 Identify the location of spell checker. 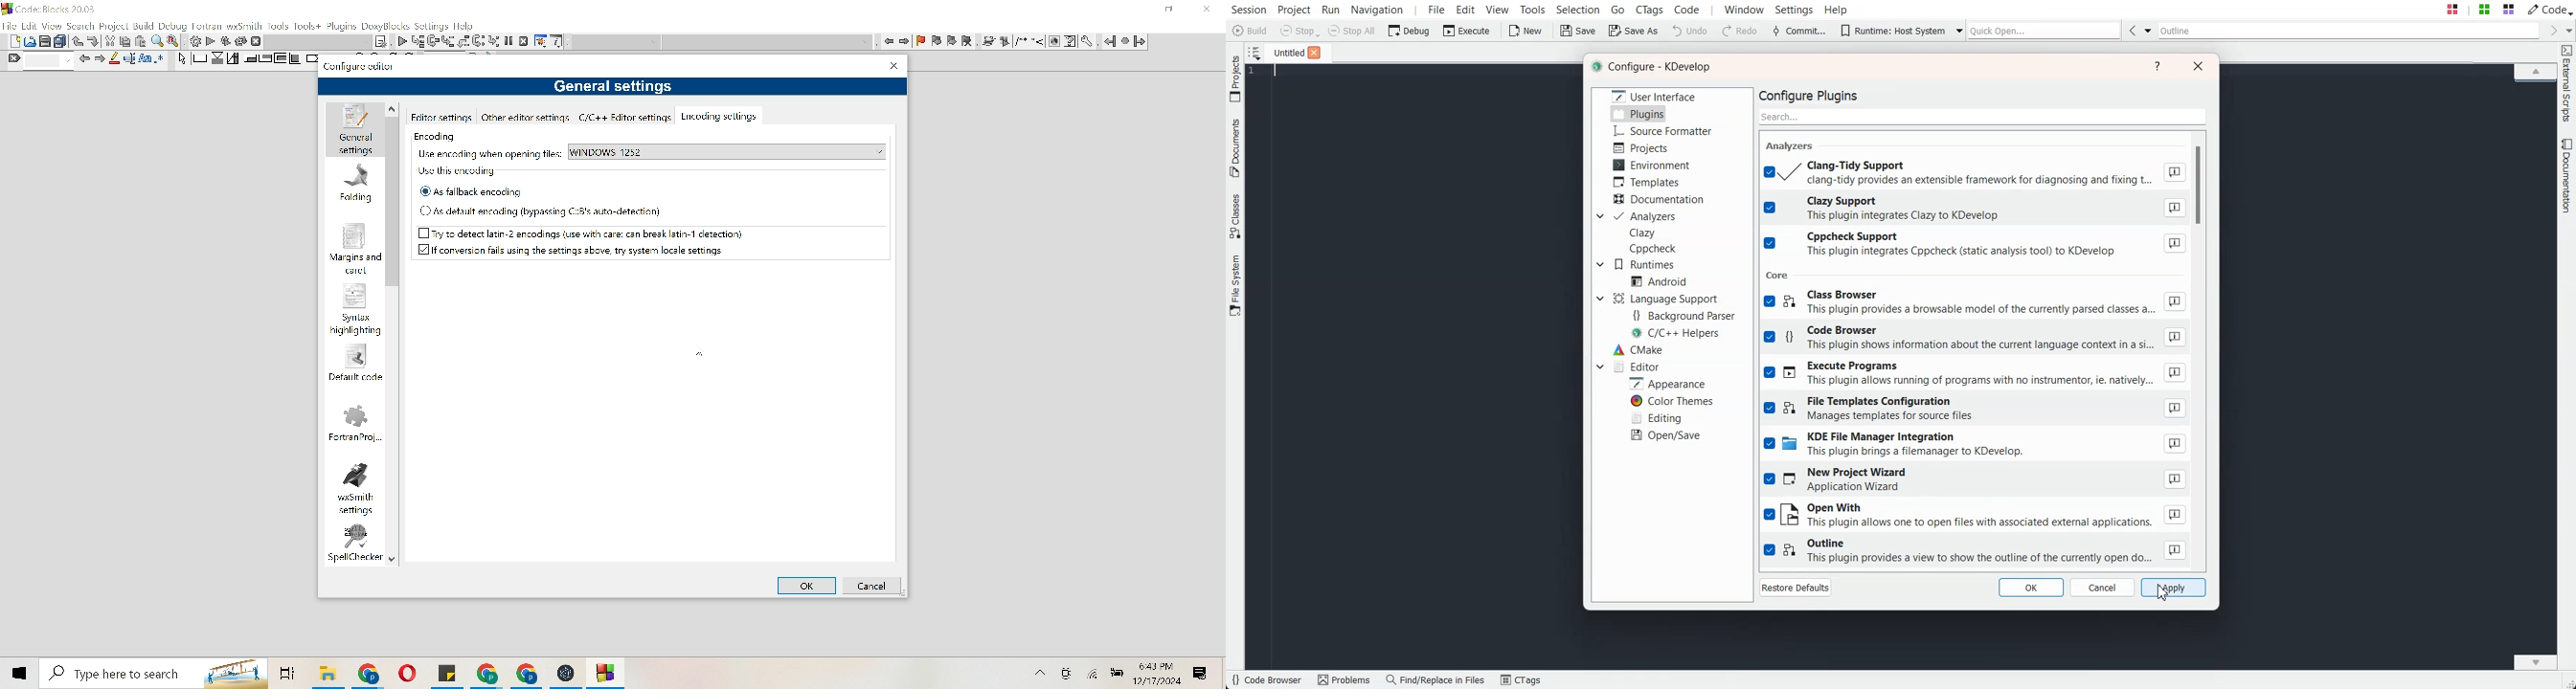
(355, 543).